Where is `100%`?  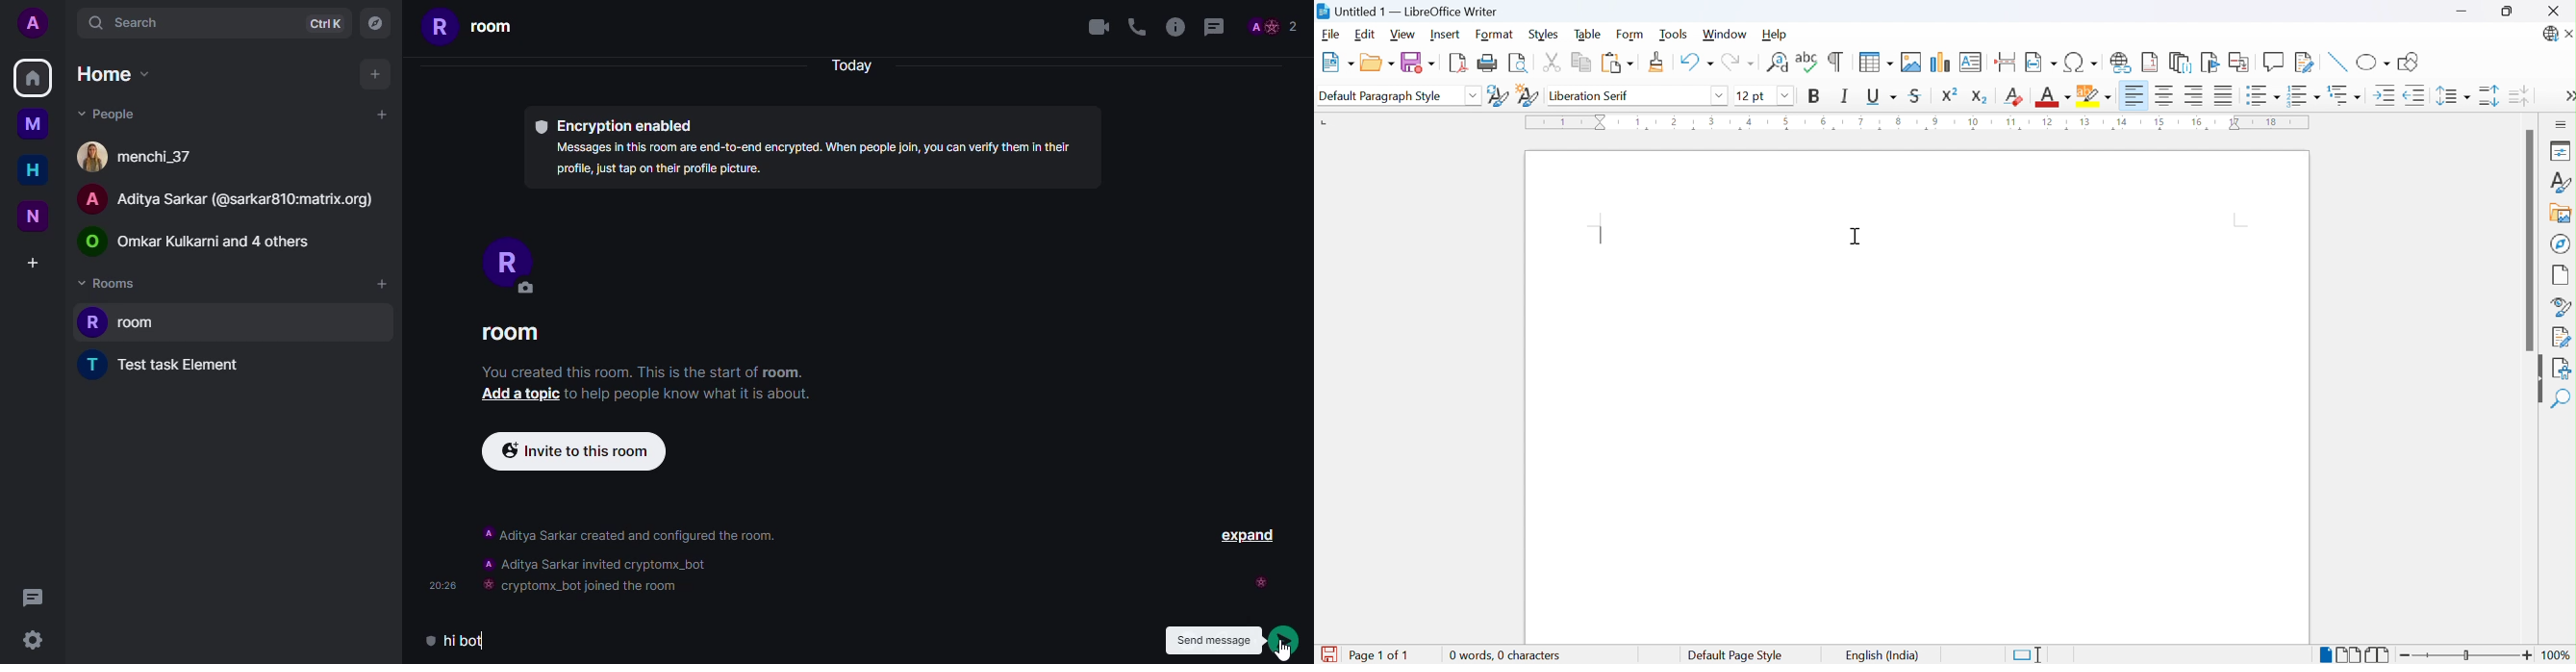 100% is located at coordinates (2556, 655).